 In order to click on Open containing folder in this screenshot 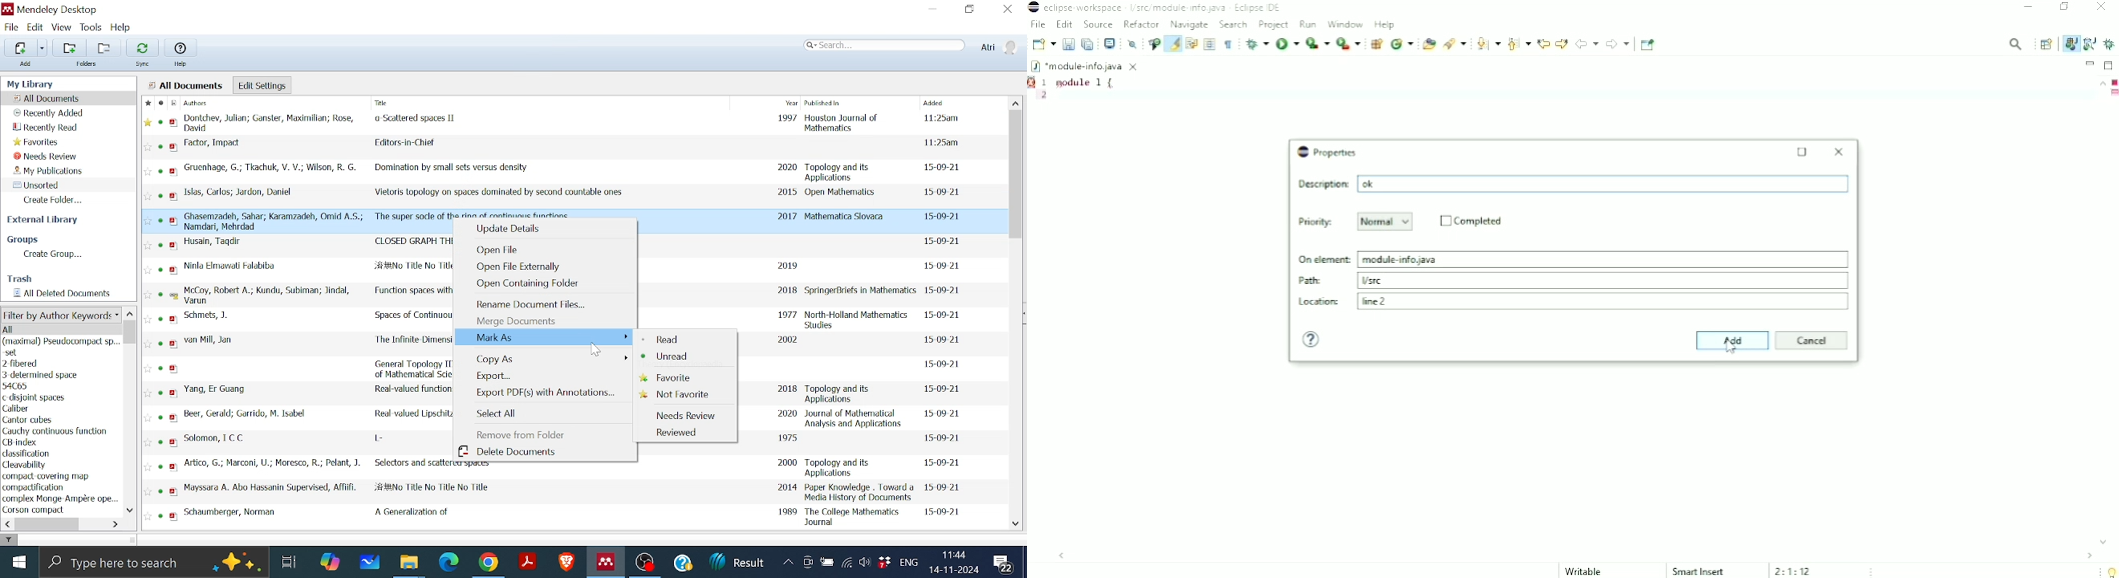, I will do `click(535, 285)`.